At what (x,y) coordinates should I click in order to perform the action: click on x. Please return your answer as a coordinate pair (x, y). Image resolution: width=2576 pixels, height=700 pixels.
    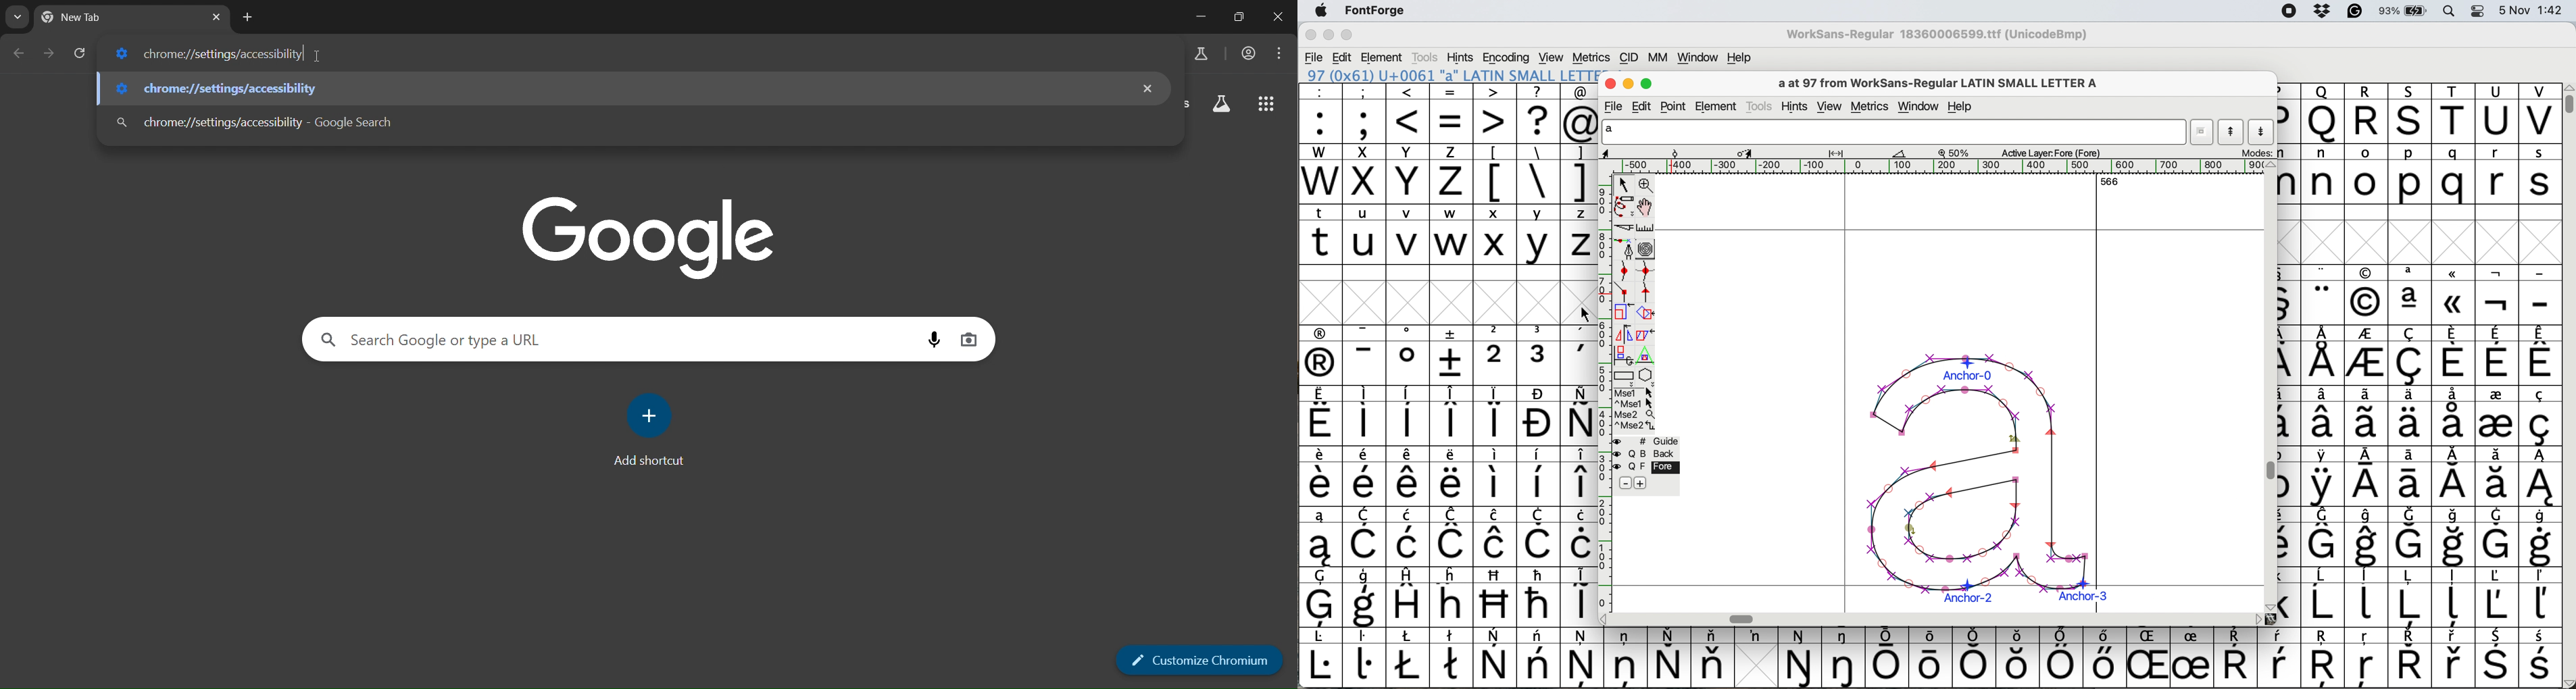
    Looking at the image, I should click on (1494, 234).